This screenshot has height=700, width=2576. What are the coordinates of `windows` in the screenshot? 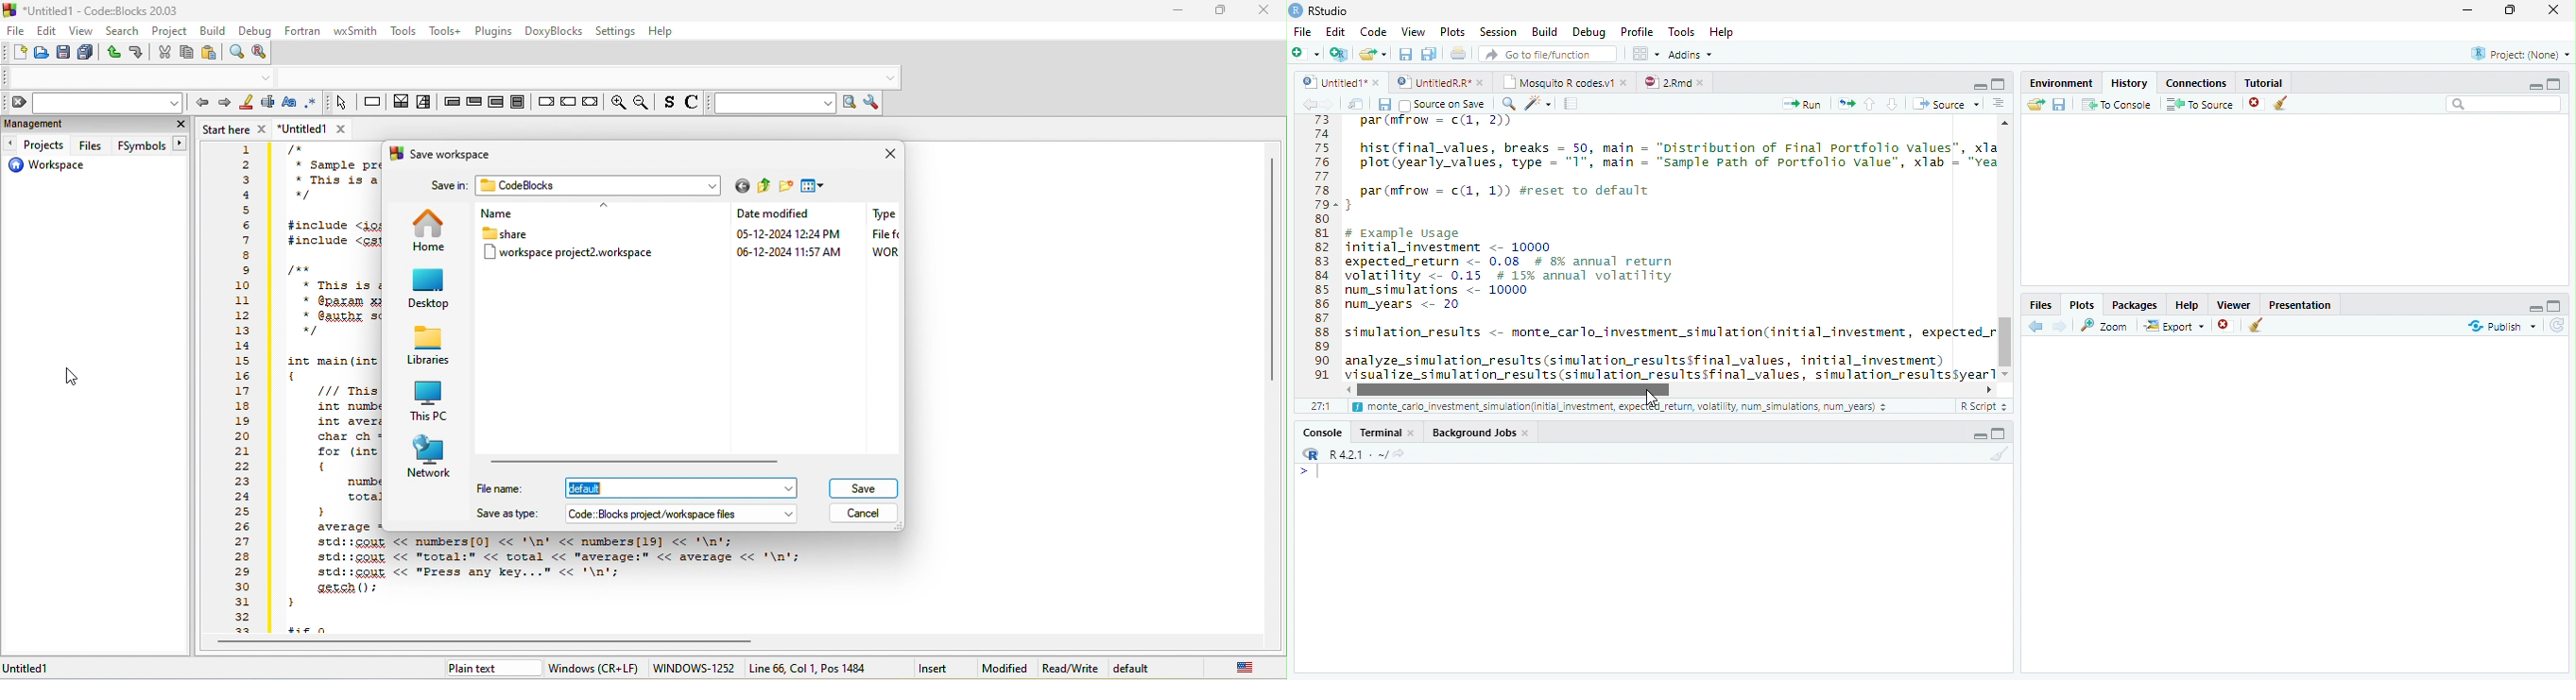 It's located at (592, 669).